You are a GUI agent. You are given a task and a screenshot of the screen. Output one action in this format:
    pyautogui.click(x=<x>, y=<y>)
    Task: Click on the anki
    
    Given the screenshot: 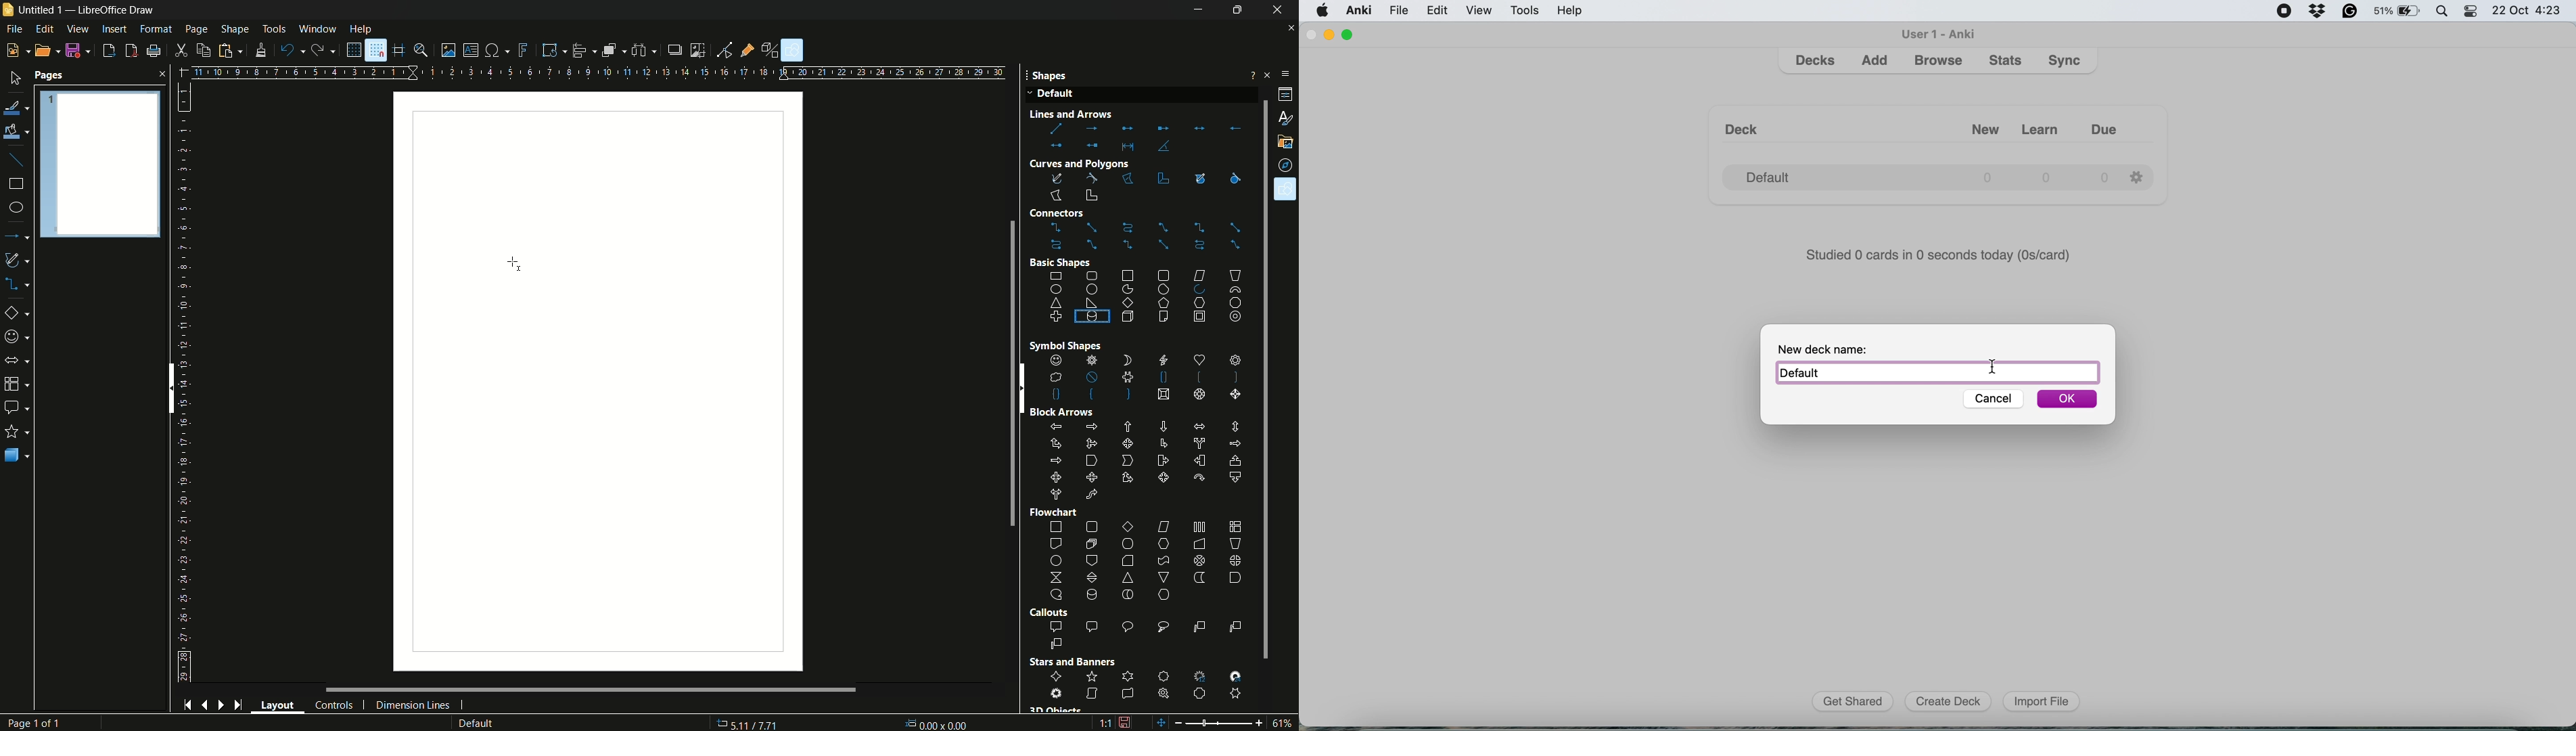 What is the action you would take?
    pyautogui.click(x=1359, y=12)
    